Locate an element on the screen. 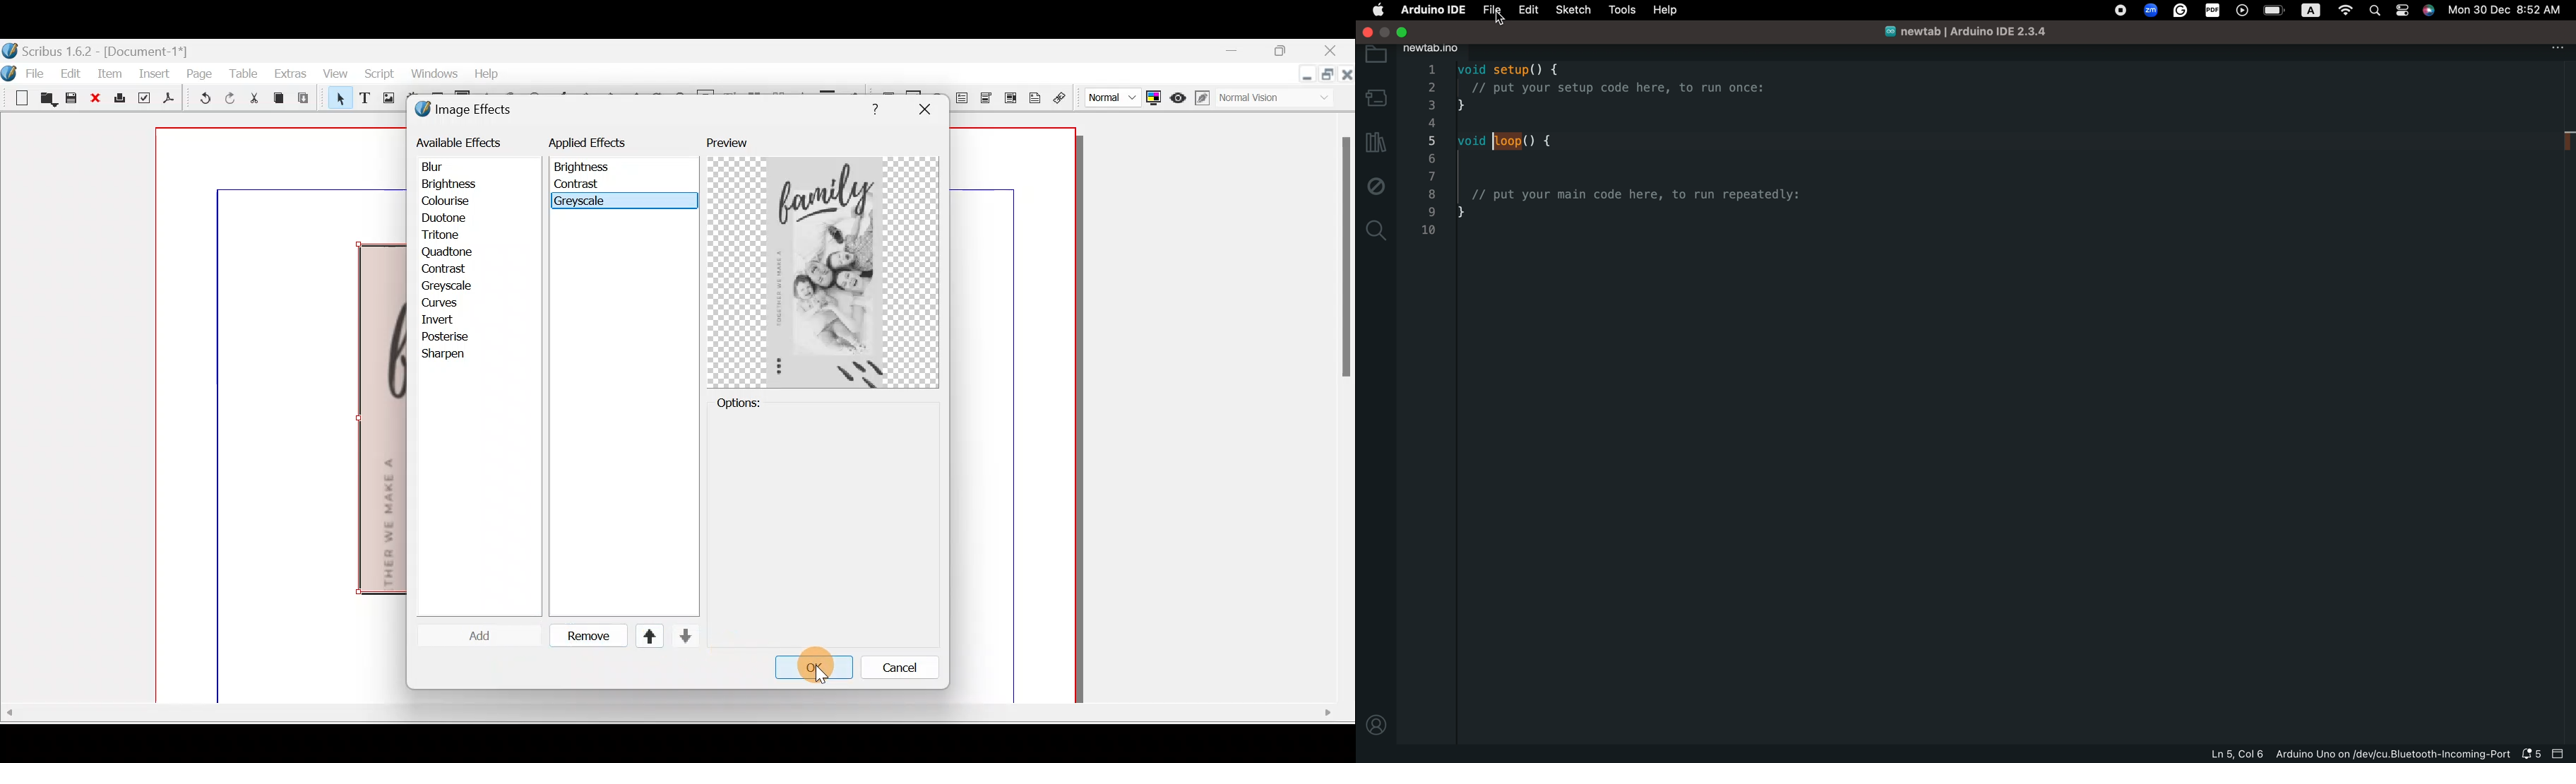 This screenshot has height=784, width=2576. pdf is located at coordinates (2214, 10).